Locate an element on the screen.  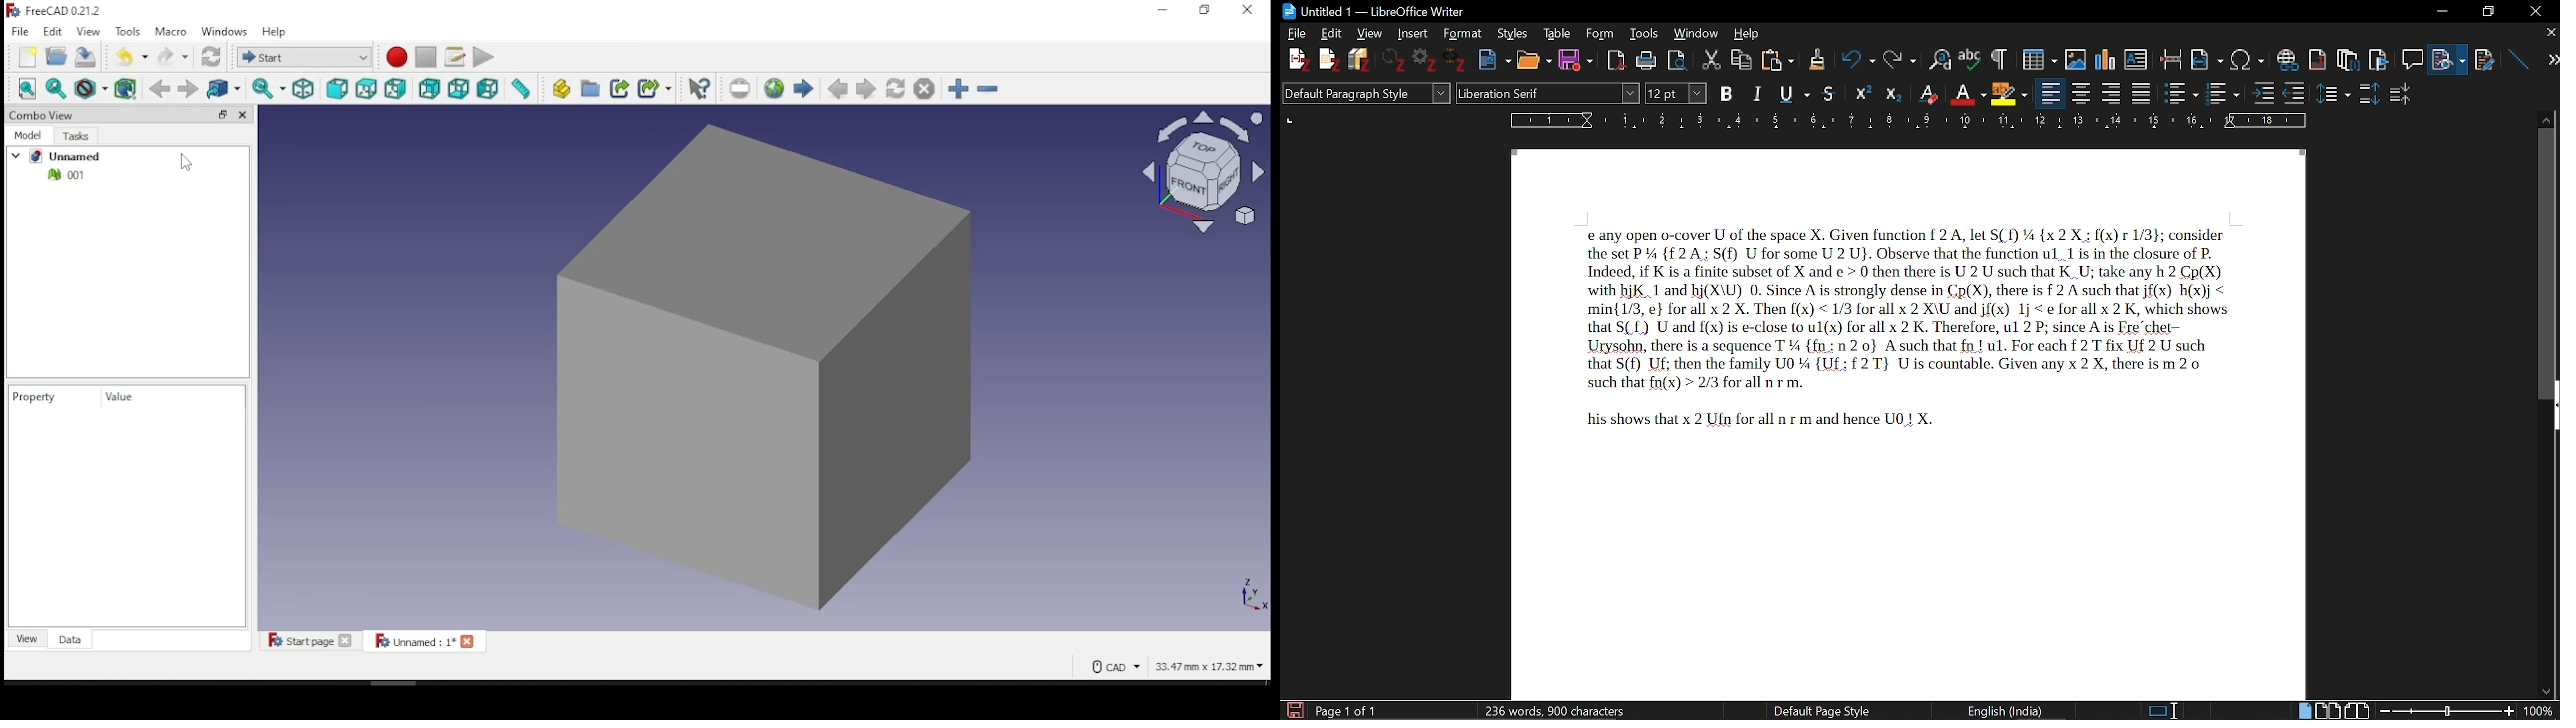
redo is located at coordinates (172, 56).